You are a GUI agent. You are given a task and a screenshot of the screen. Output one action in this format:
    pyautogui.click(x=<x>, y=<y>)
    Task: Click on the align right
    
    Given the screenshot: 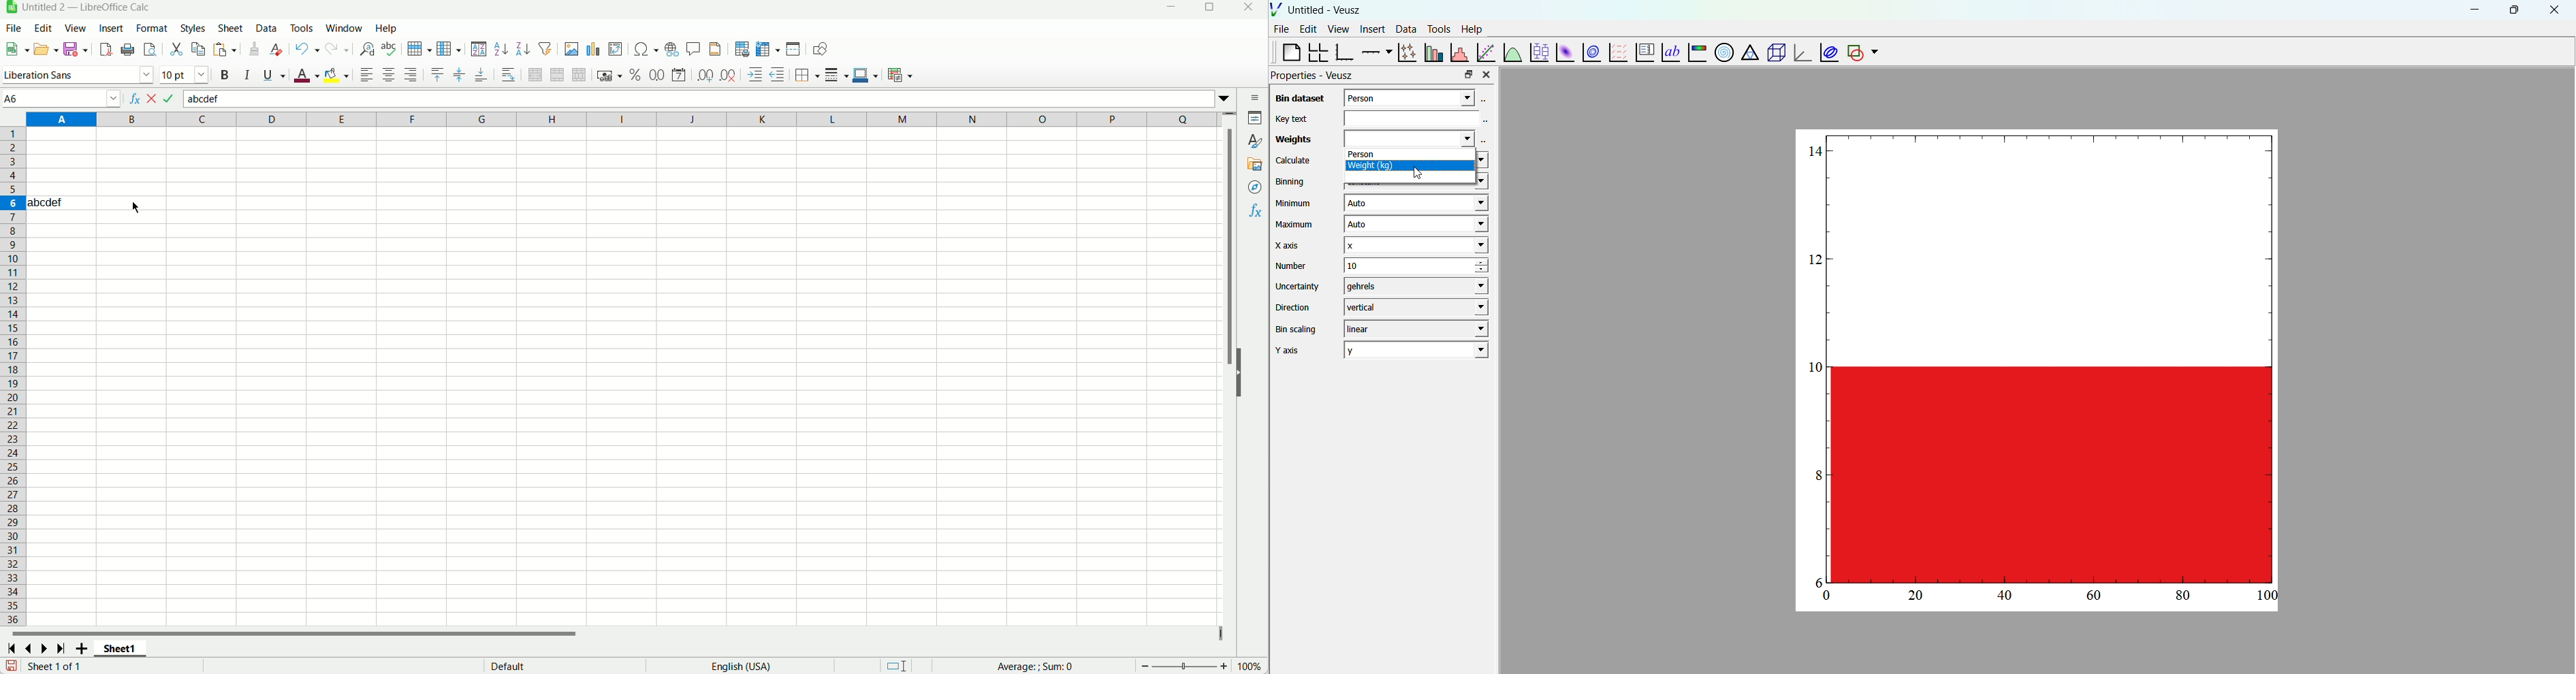 What is the action you would take?
    pyautogui.click(x=410, y=75)
    